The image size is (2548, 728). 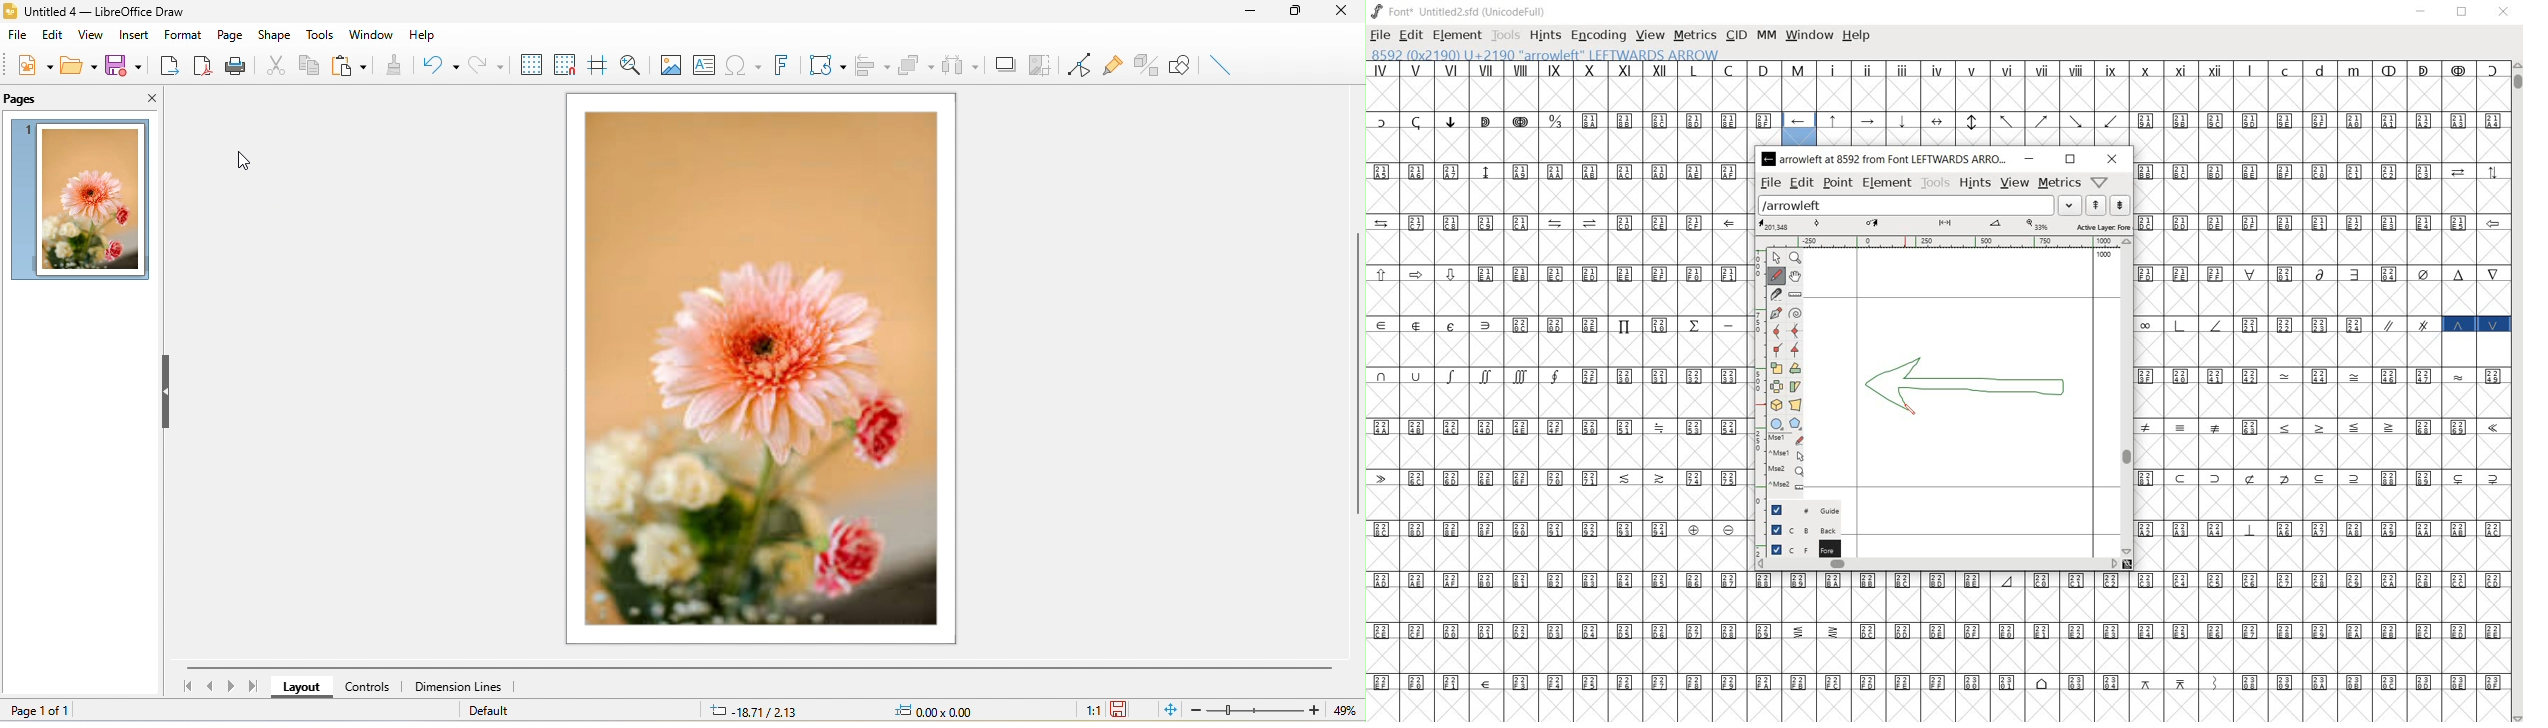 I want to click on add a point, then drag out its control points, so click(x=1775, y=311).